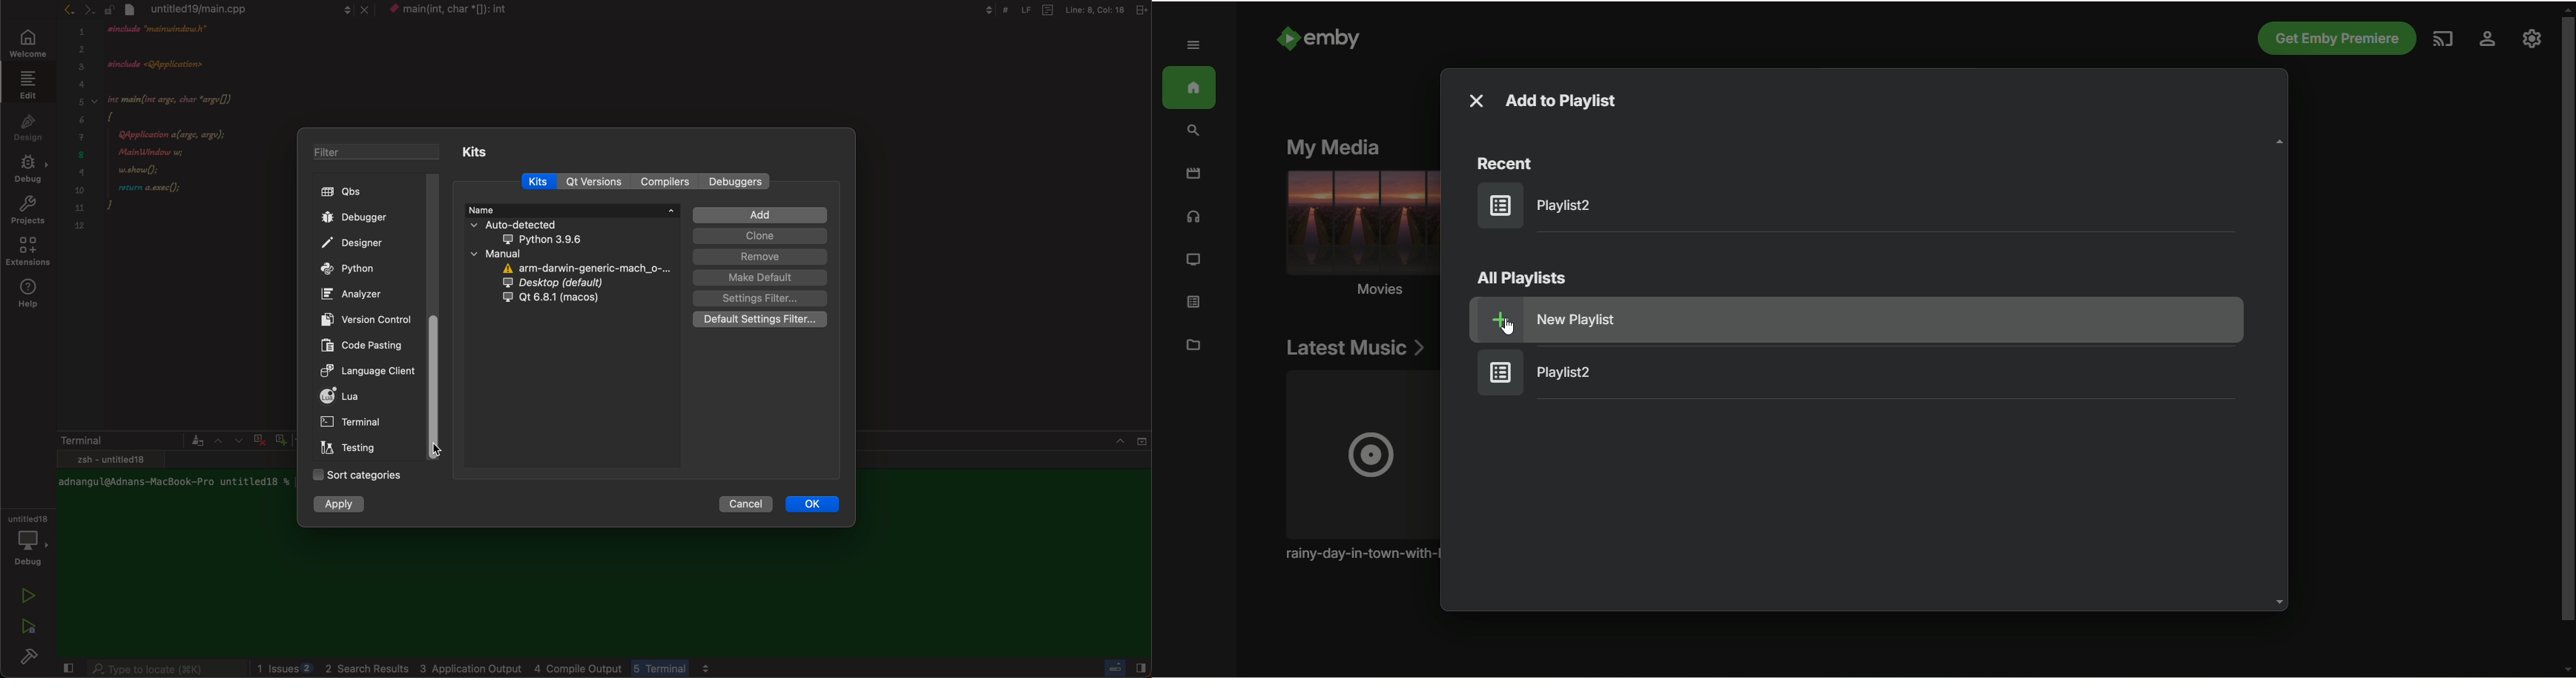 The height and width of the screenshot is (700, 2576). Describe the element at coordinates (2486, 41) in the screenshot. I see `settings` at that location.